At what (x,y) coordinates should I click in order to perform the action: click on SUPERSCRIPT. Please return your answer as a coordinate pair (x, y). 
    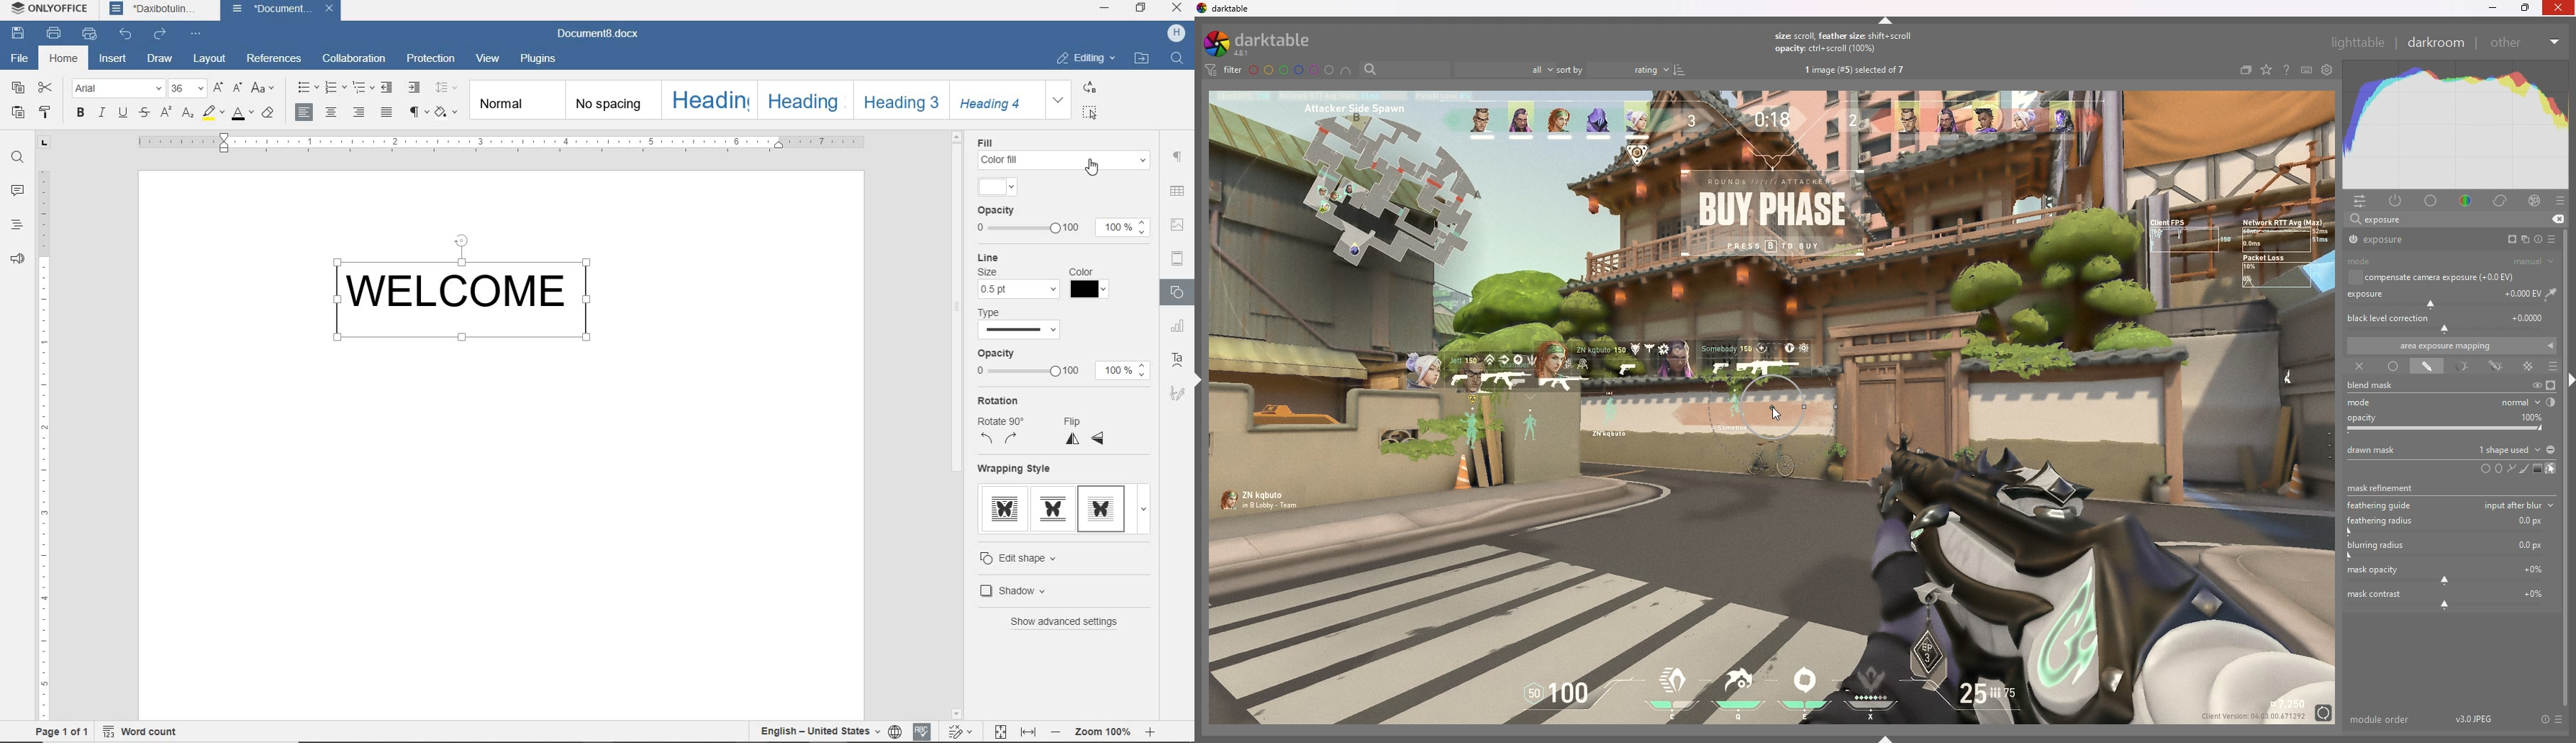
    Looking at the image, I should click on (165, 112).